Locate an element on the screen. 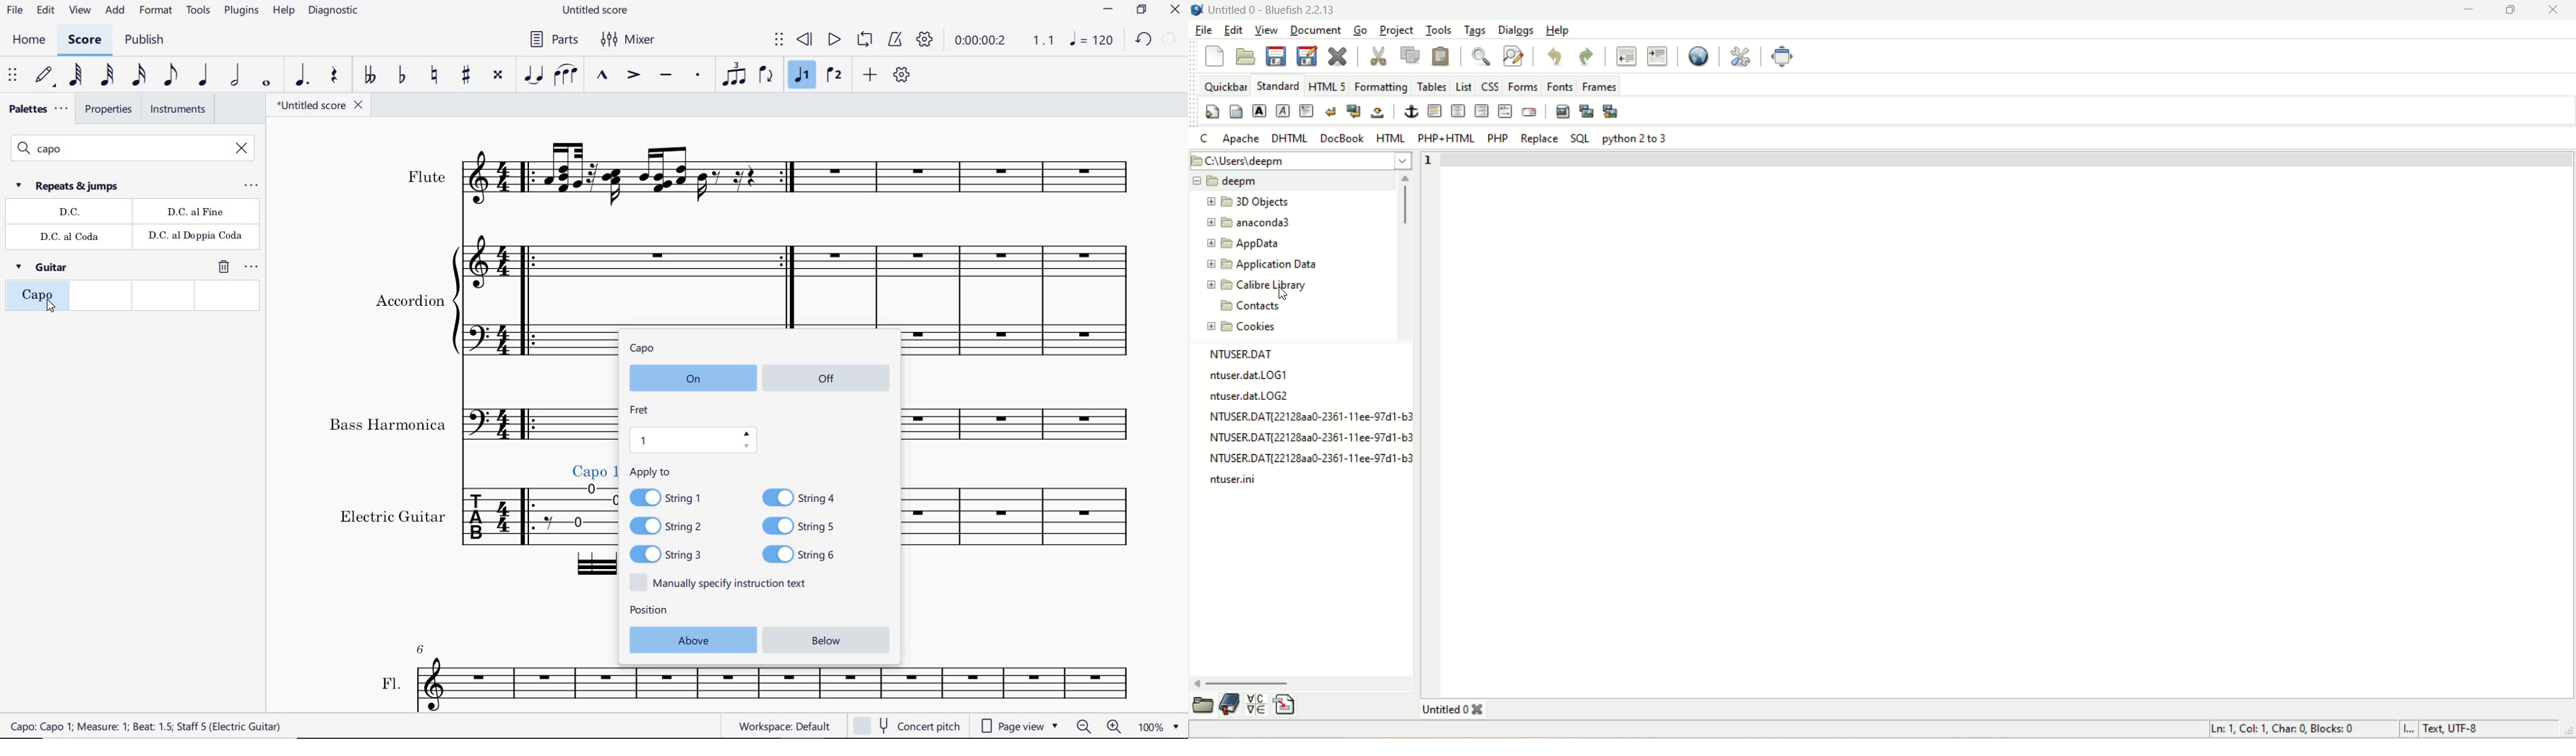 Image resolution: width=2576 pixels, height=756 pixels. quarter note is located at coordinates (204, 76).